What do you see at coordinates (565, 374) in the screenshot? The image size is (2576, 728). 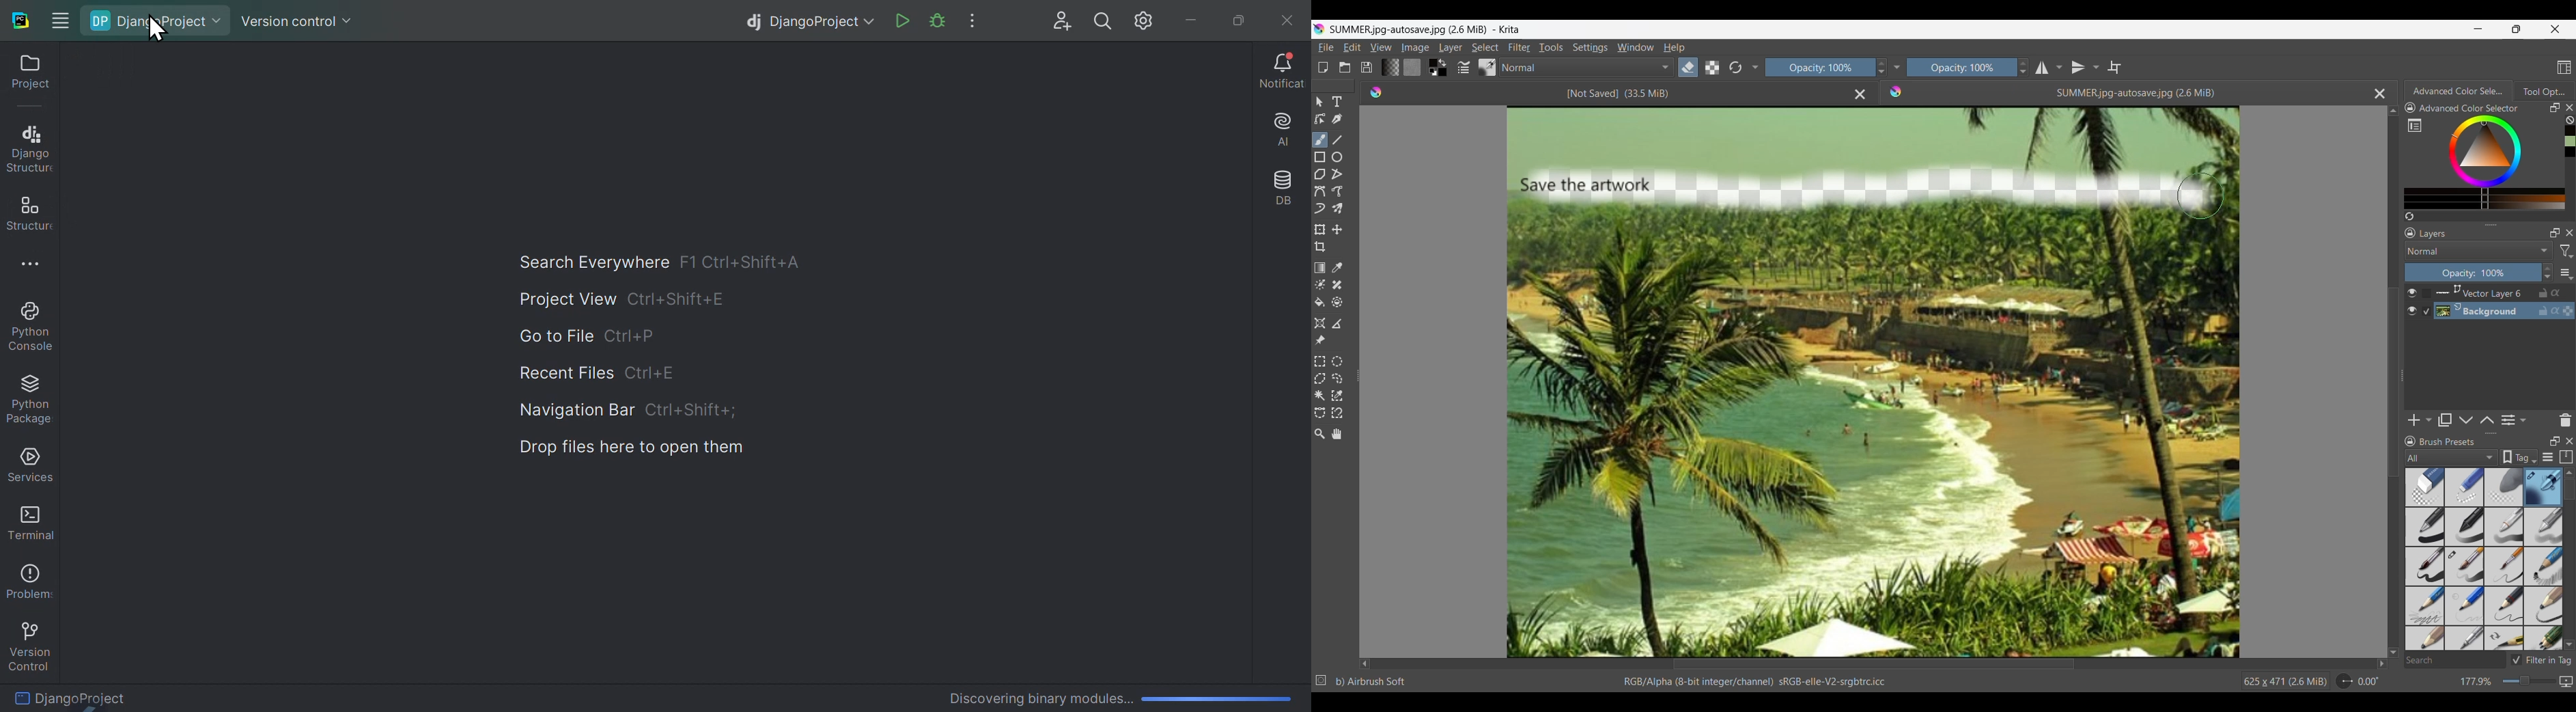 I see `Recent files` at bounding box center [565, 374].